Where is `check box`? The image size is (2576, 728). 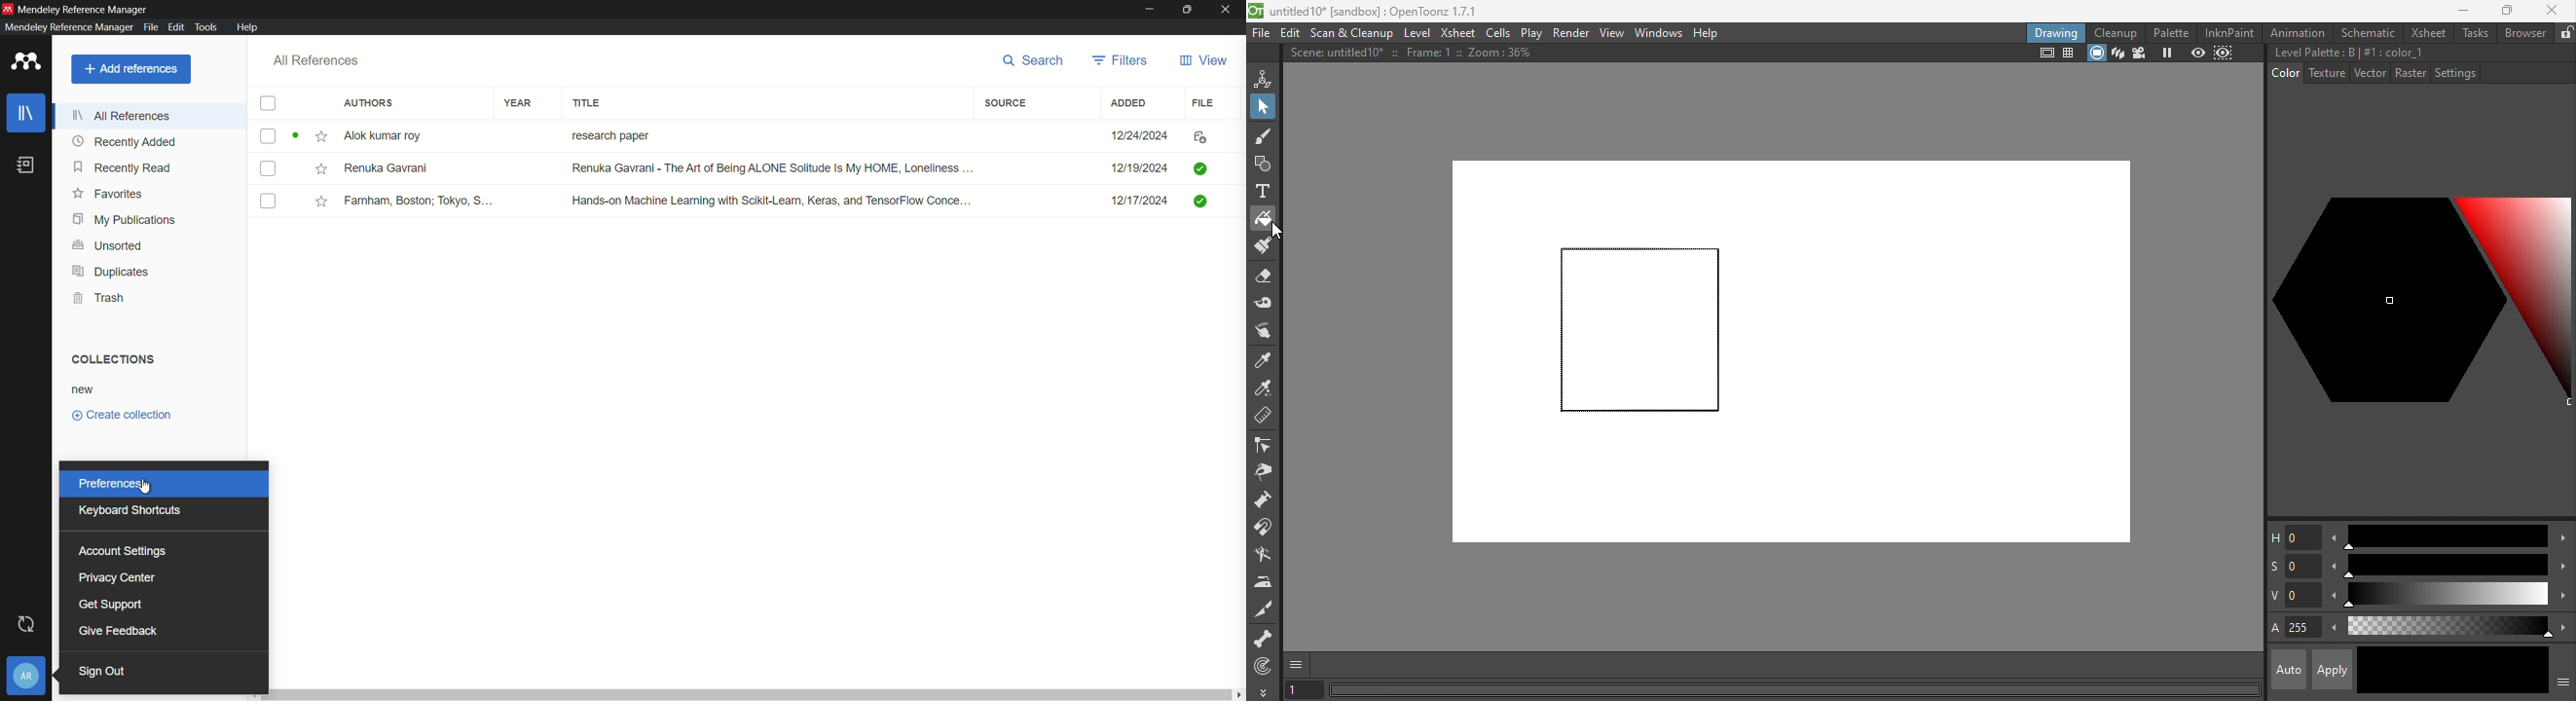
check box is located at coordinates (269, 105).